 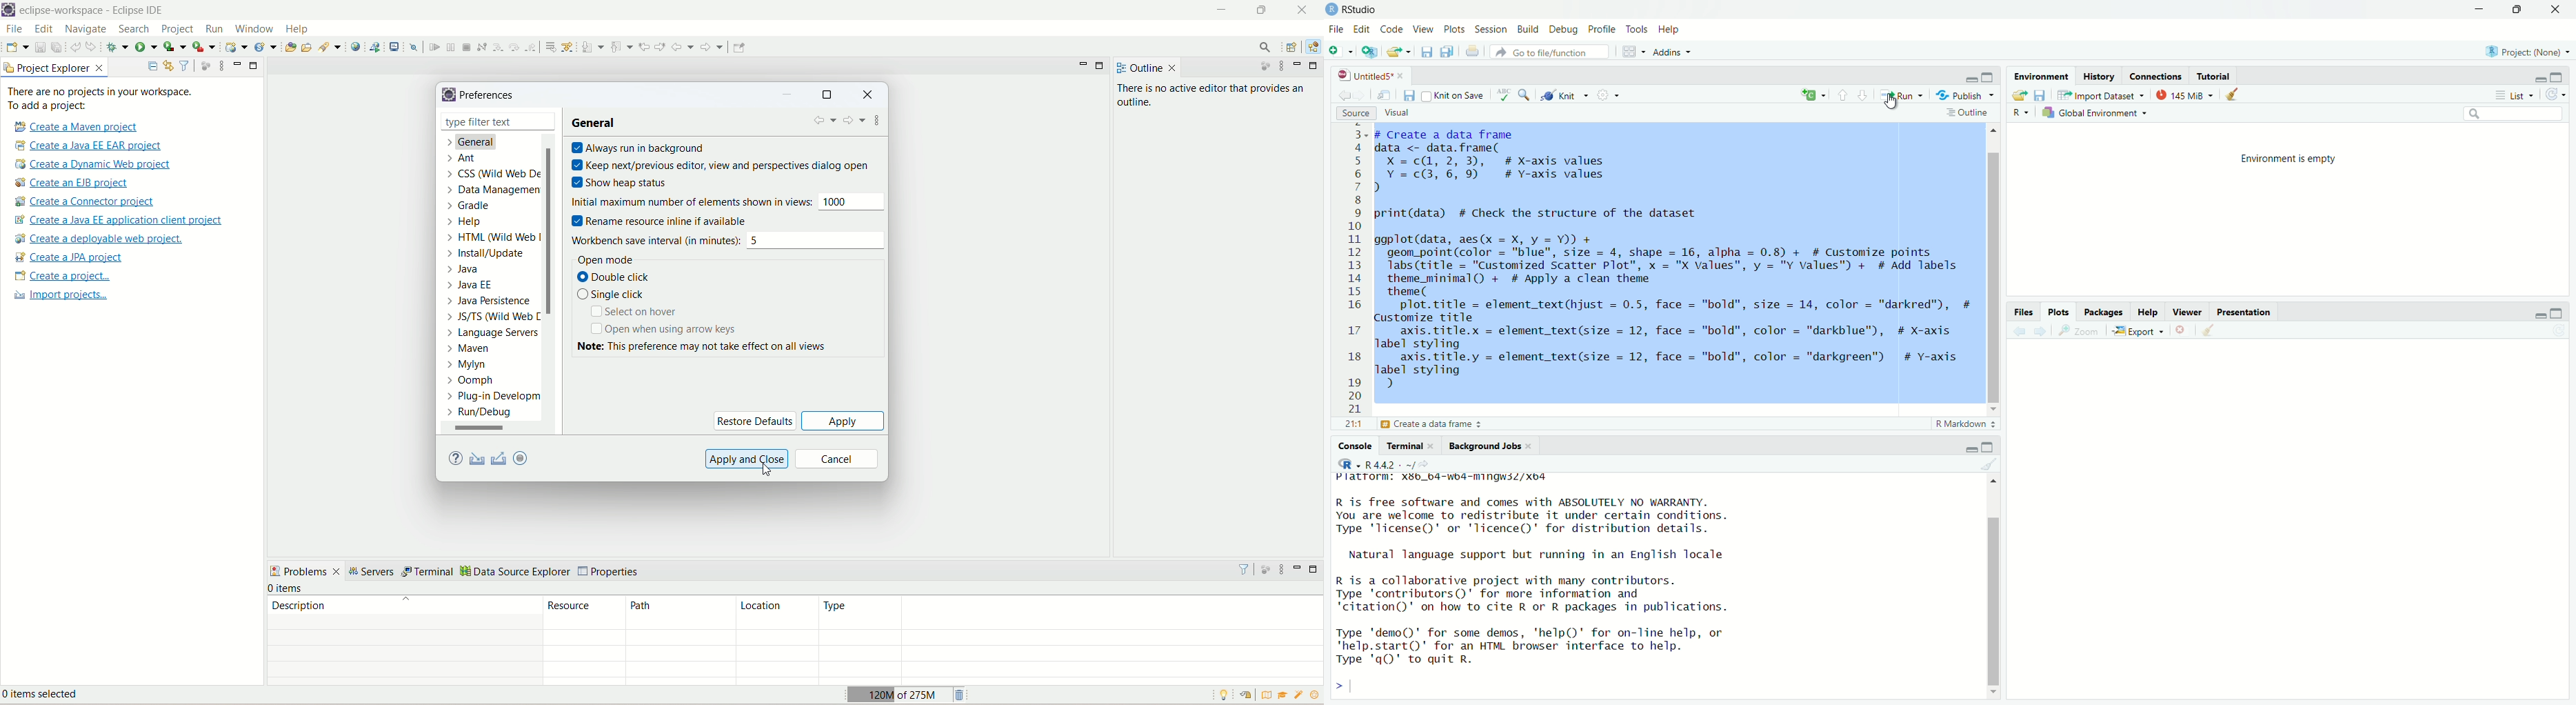 I want to click on view menu, so click(x=1283, y=68).